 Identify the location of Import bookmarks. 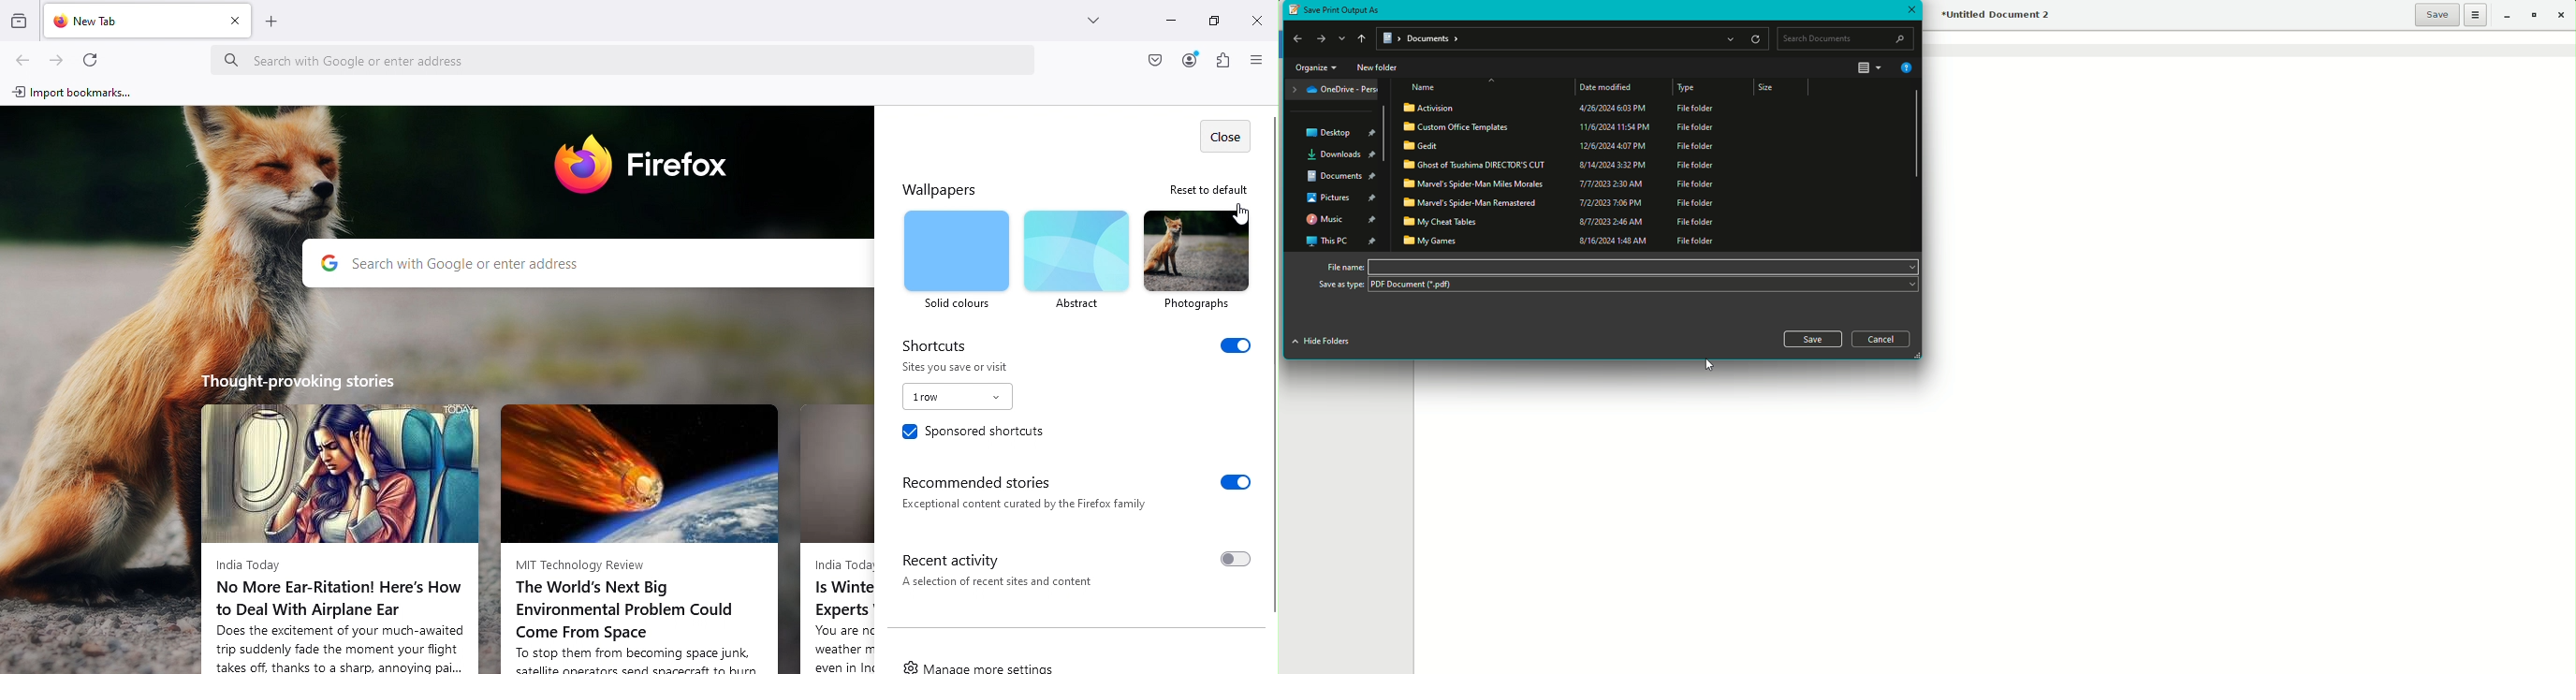
(79, 94).